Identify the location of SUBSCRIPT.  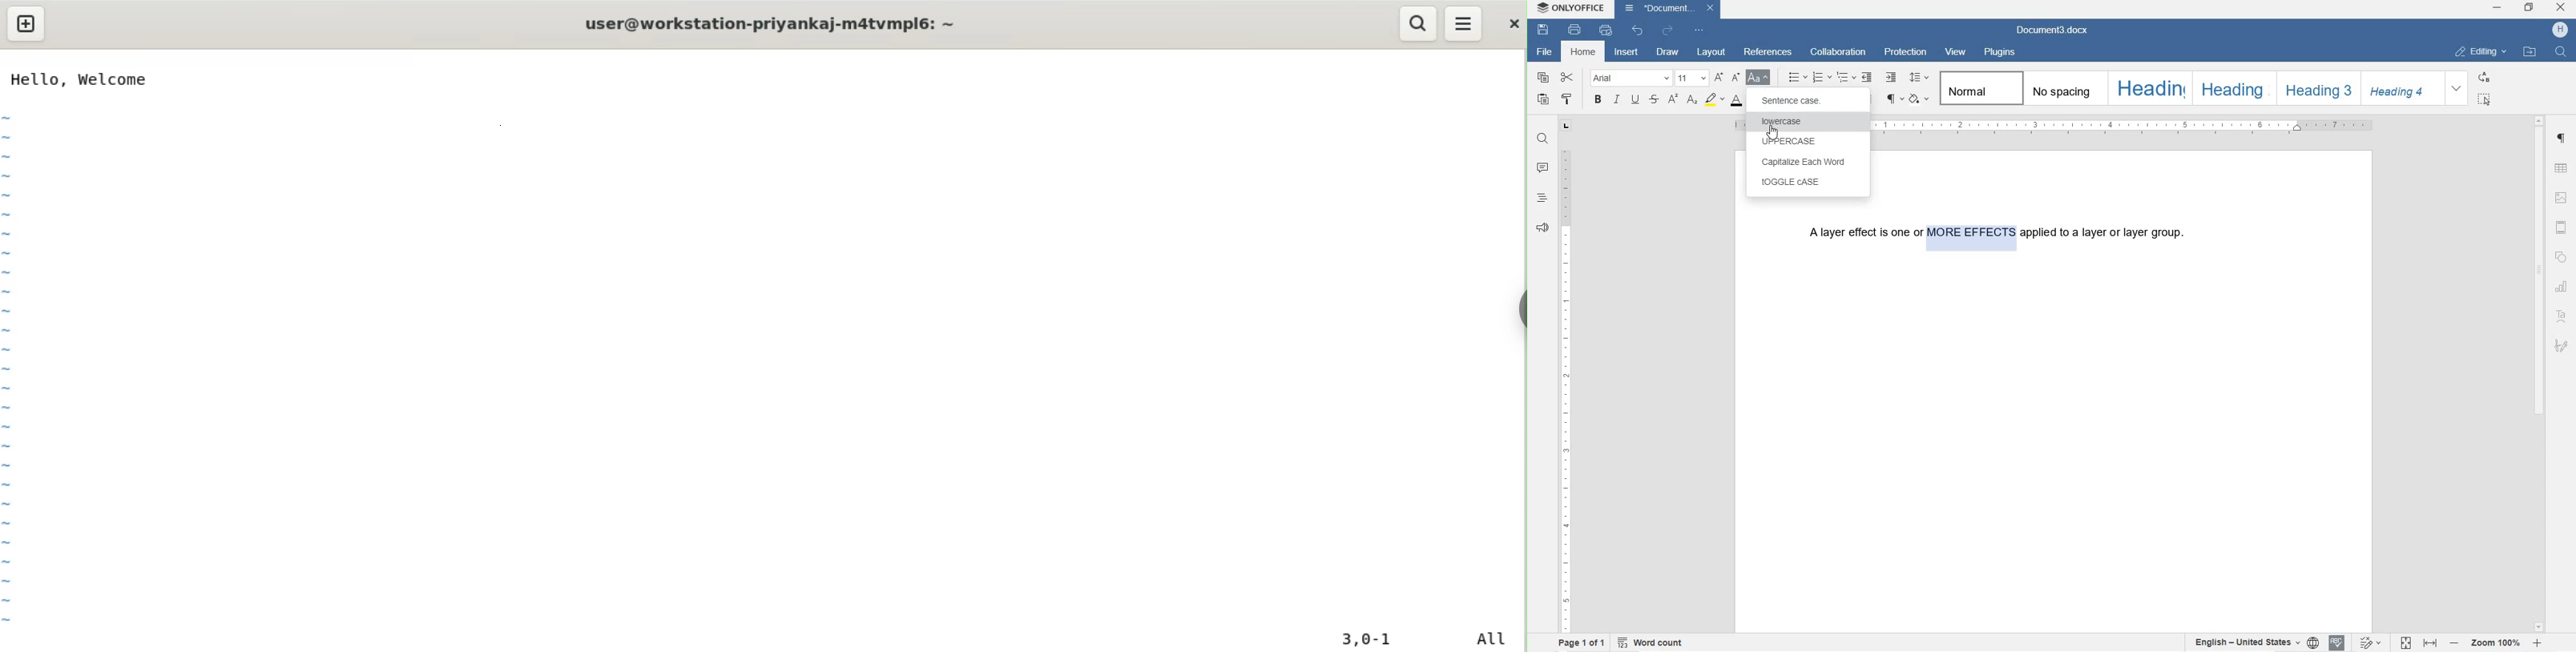
(1692, 100).